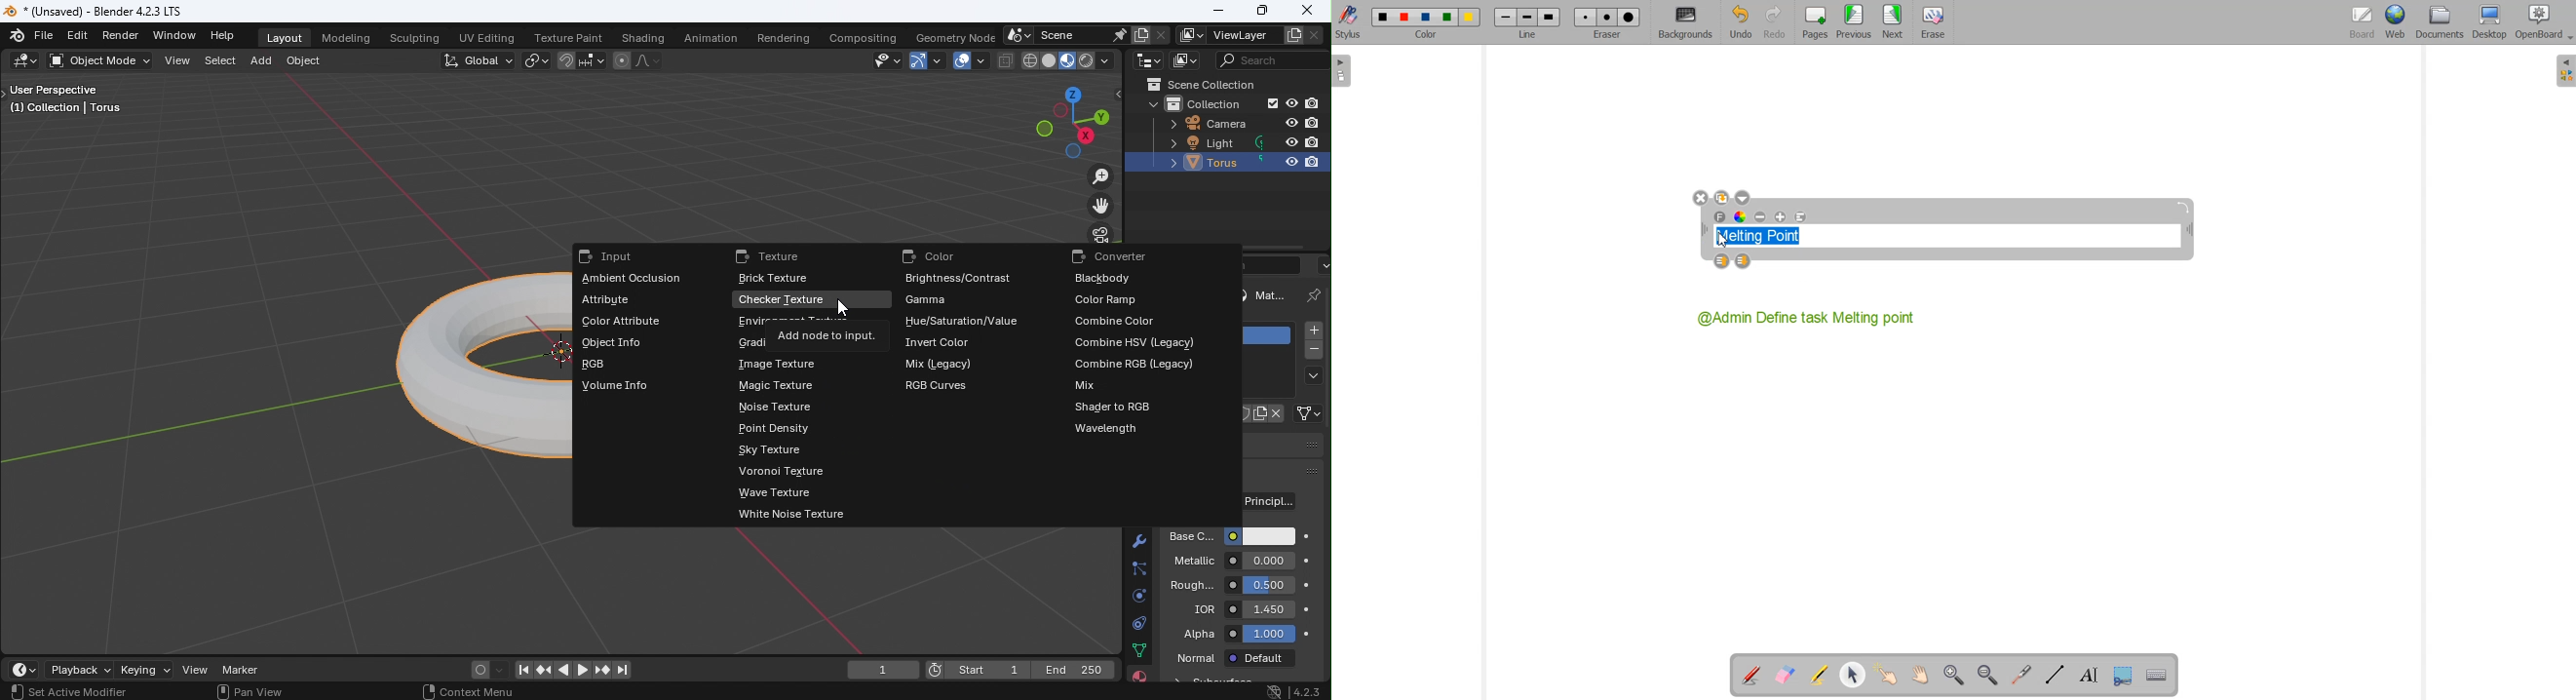 The width and height of the screenshot is (2576, 700). Describe the element at coordinates (1065, 33) in the screenshot. I see `Scene` at that location.